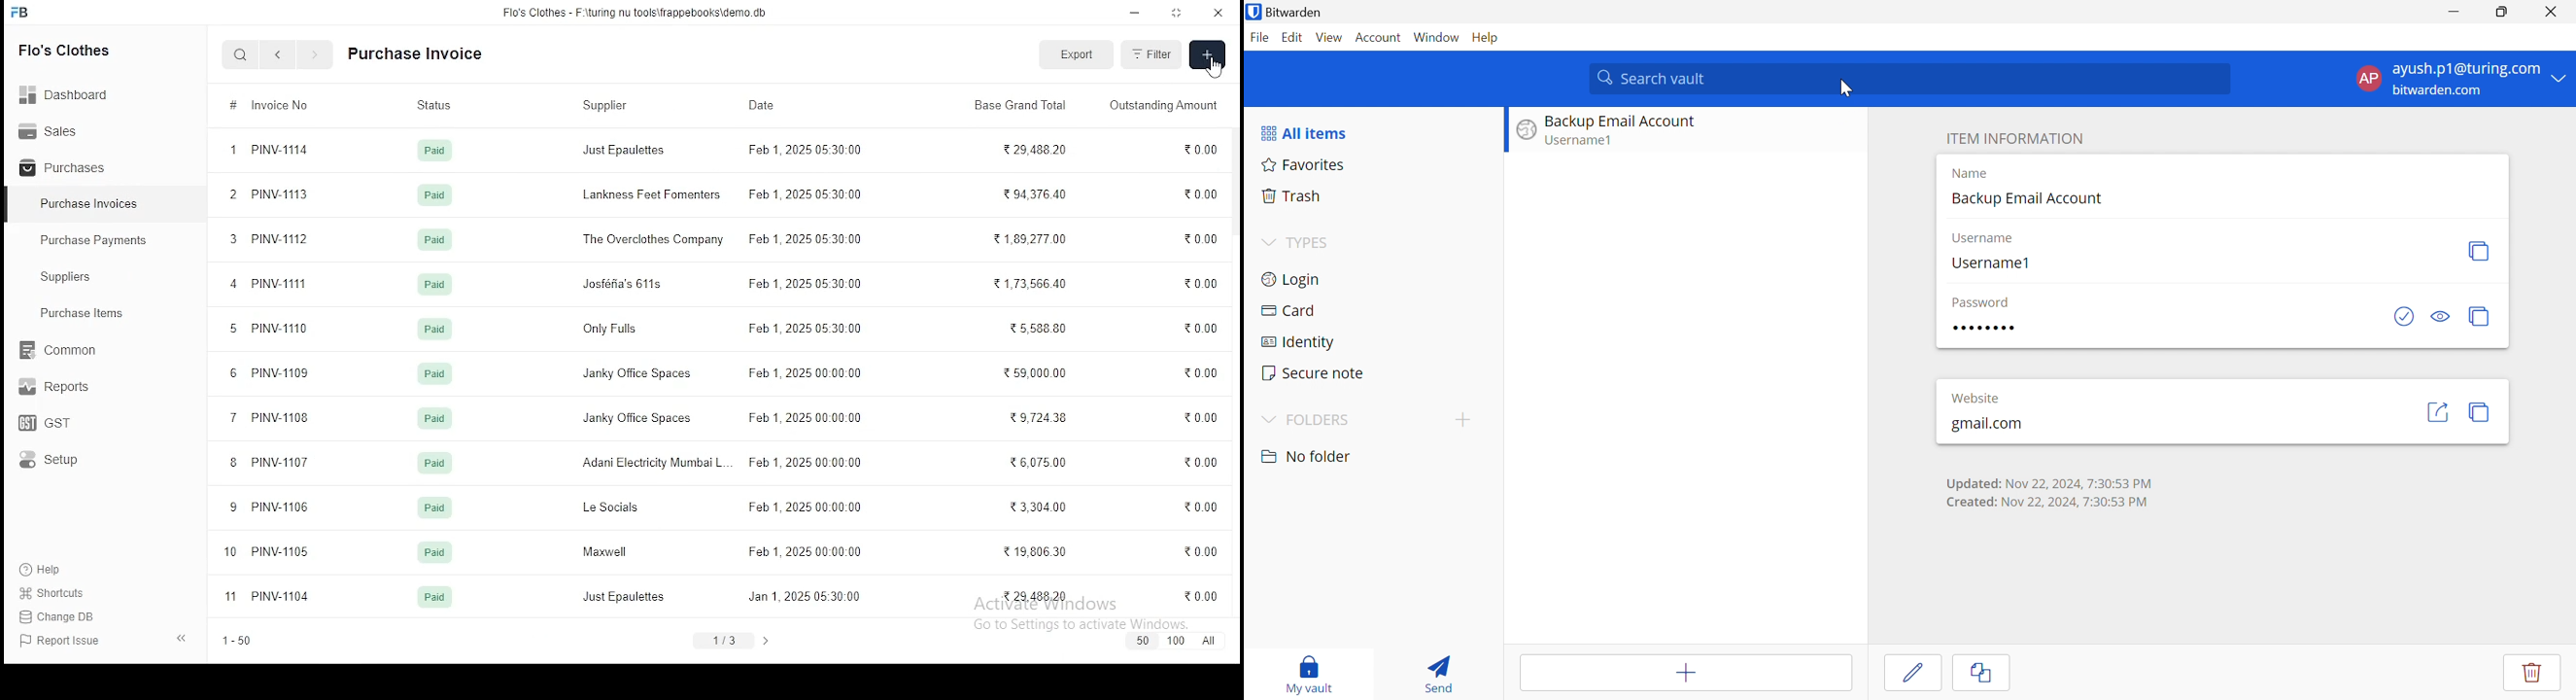 The height and width of the screenshot is (700, 2576). What do you see at coordinates (53, 129) in the screenshot?
I see `Sales` at bounding box center [53, 129].